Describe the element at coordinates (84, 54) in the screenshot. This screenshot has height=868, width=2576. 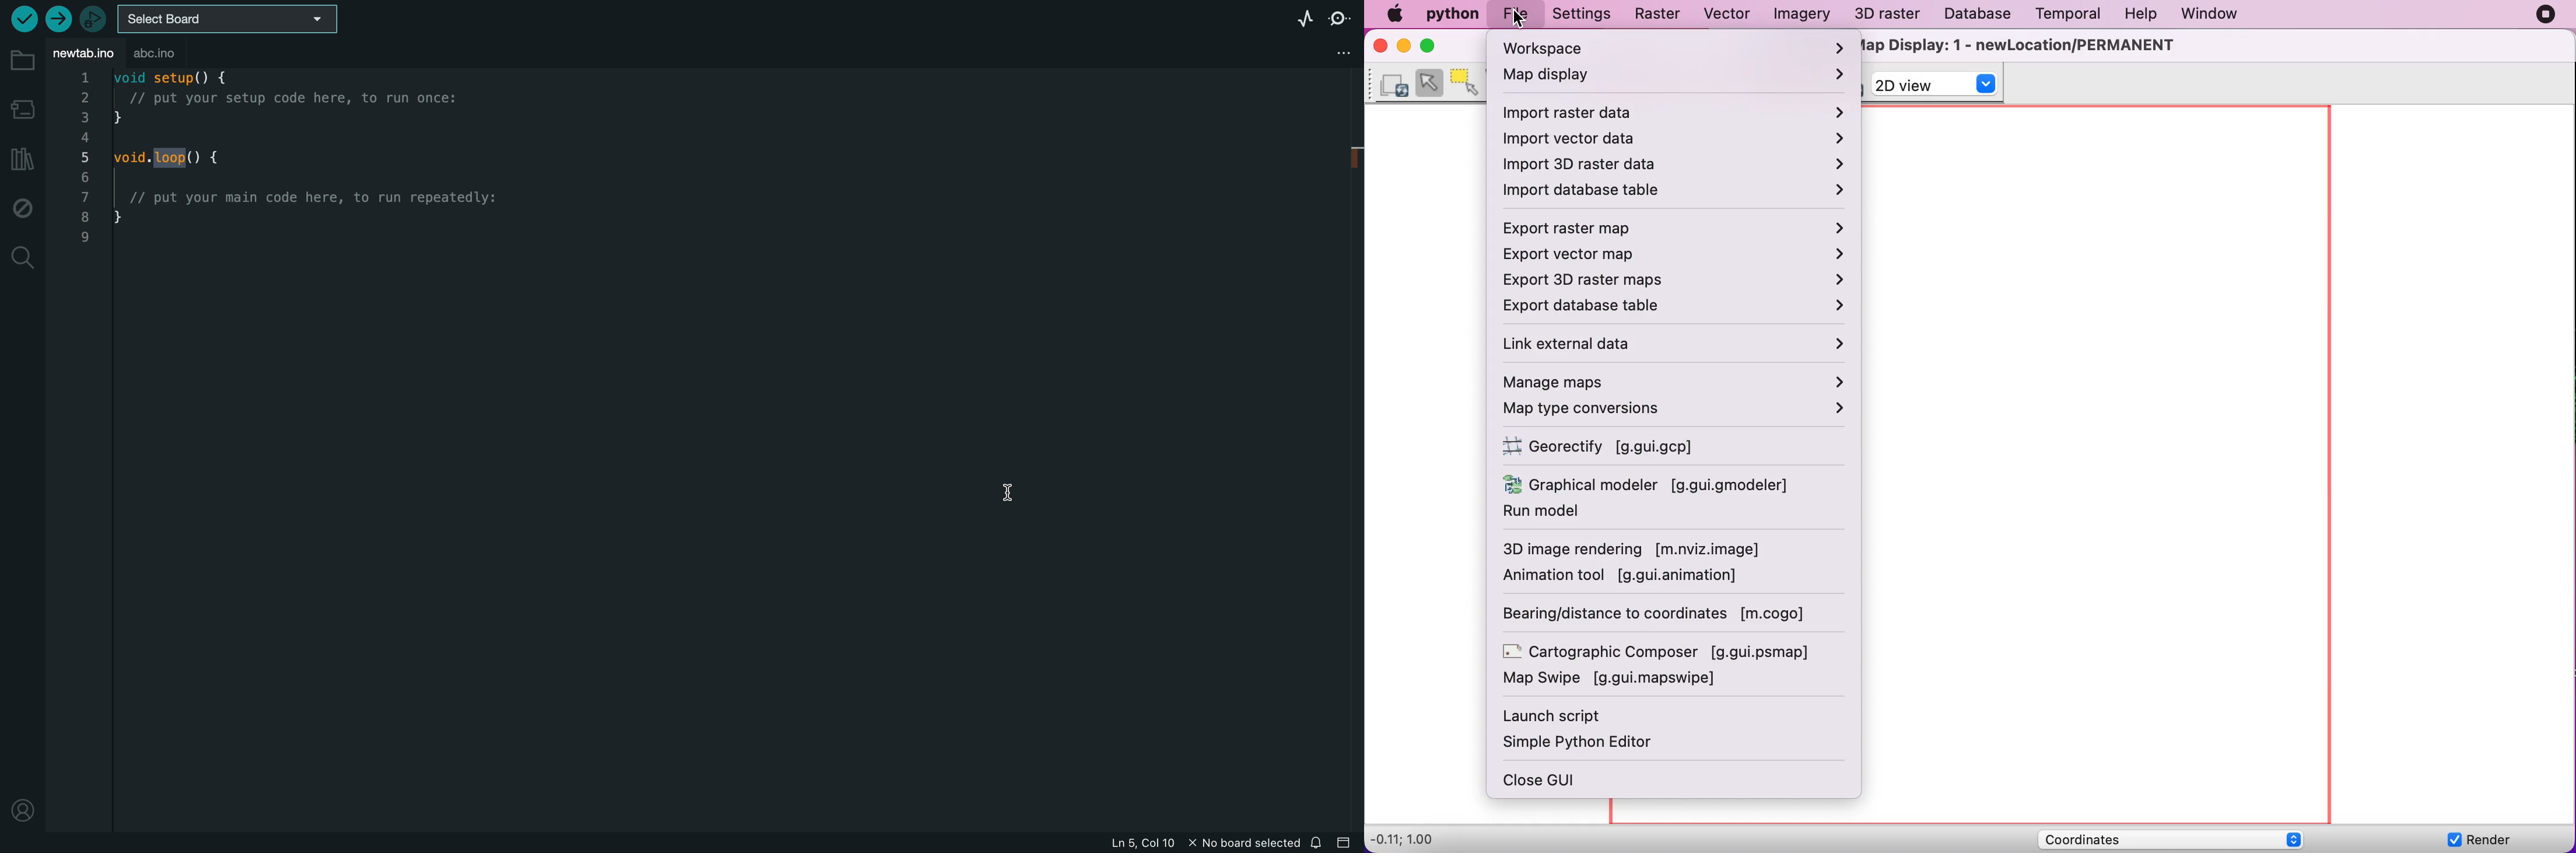
I see `file tab` at that location.